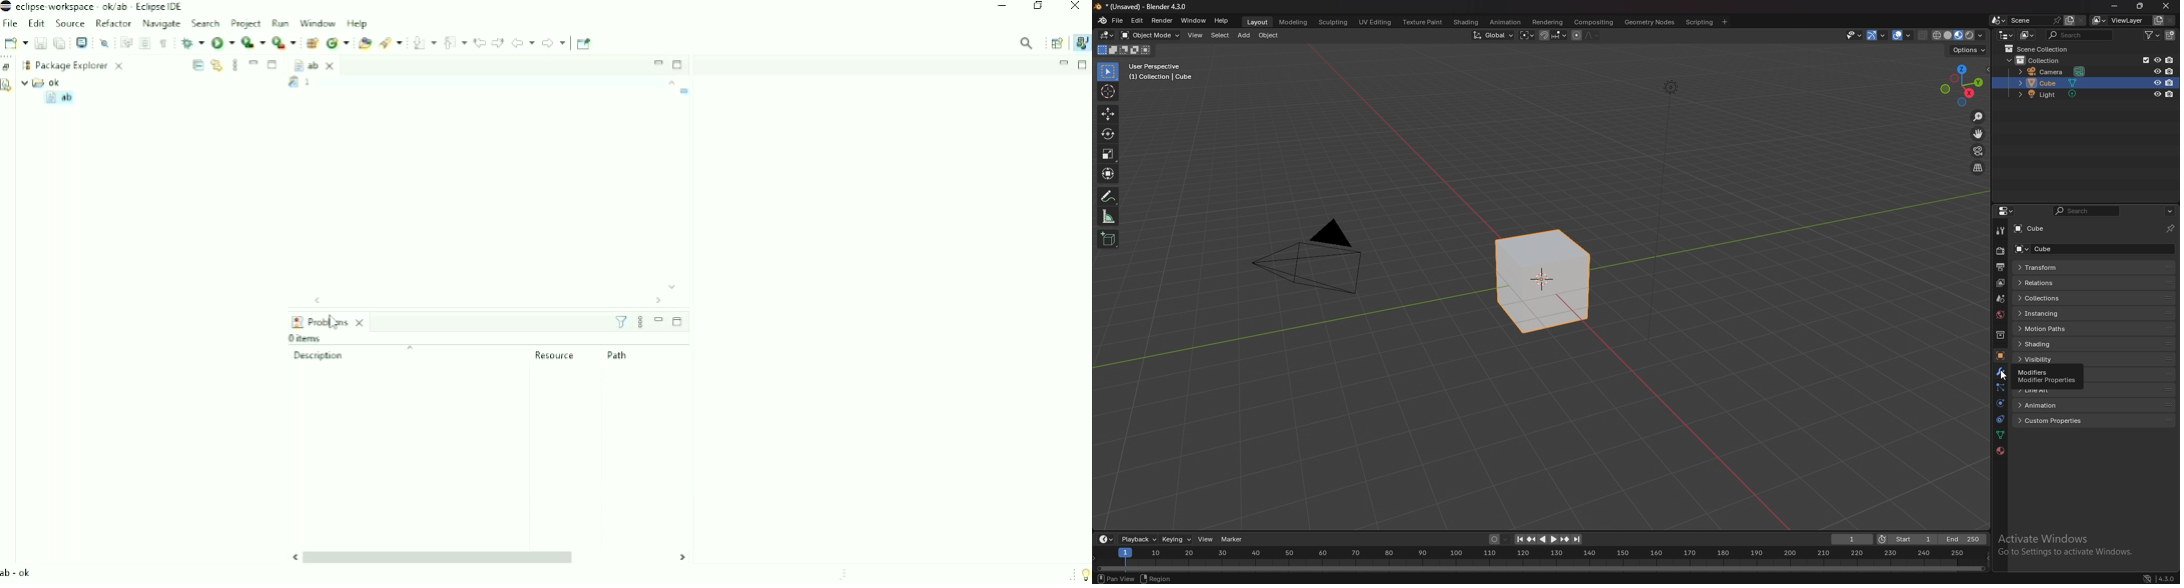 This screenshot has width=2184, height=588. What do you see at coordinates (2081, 20) in the screenshot?
I see `delete scene` at bounding box center [2081, 20].